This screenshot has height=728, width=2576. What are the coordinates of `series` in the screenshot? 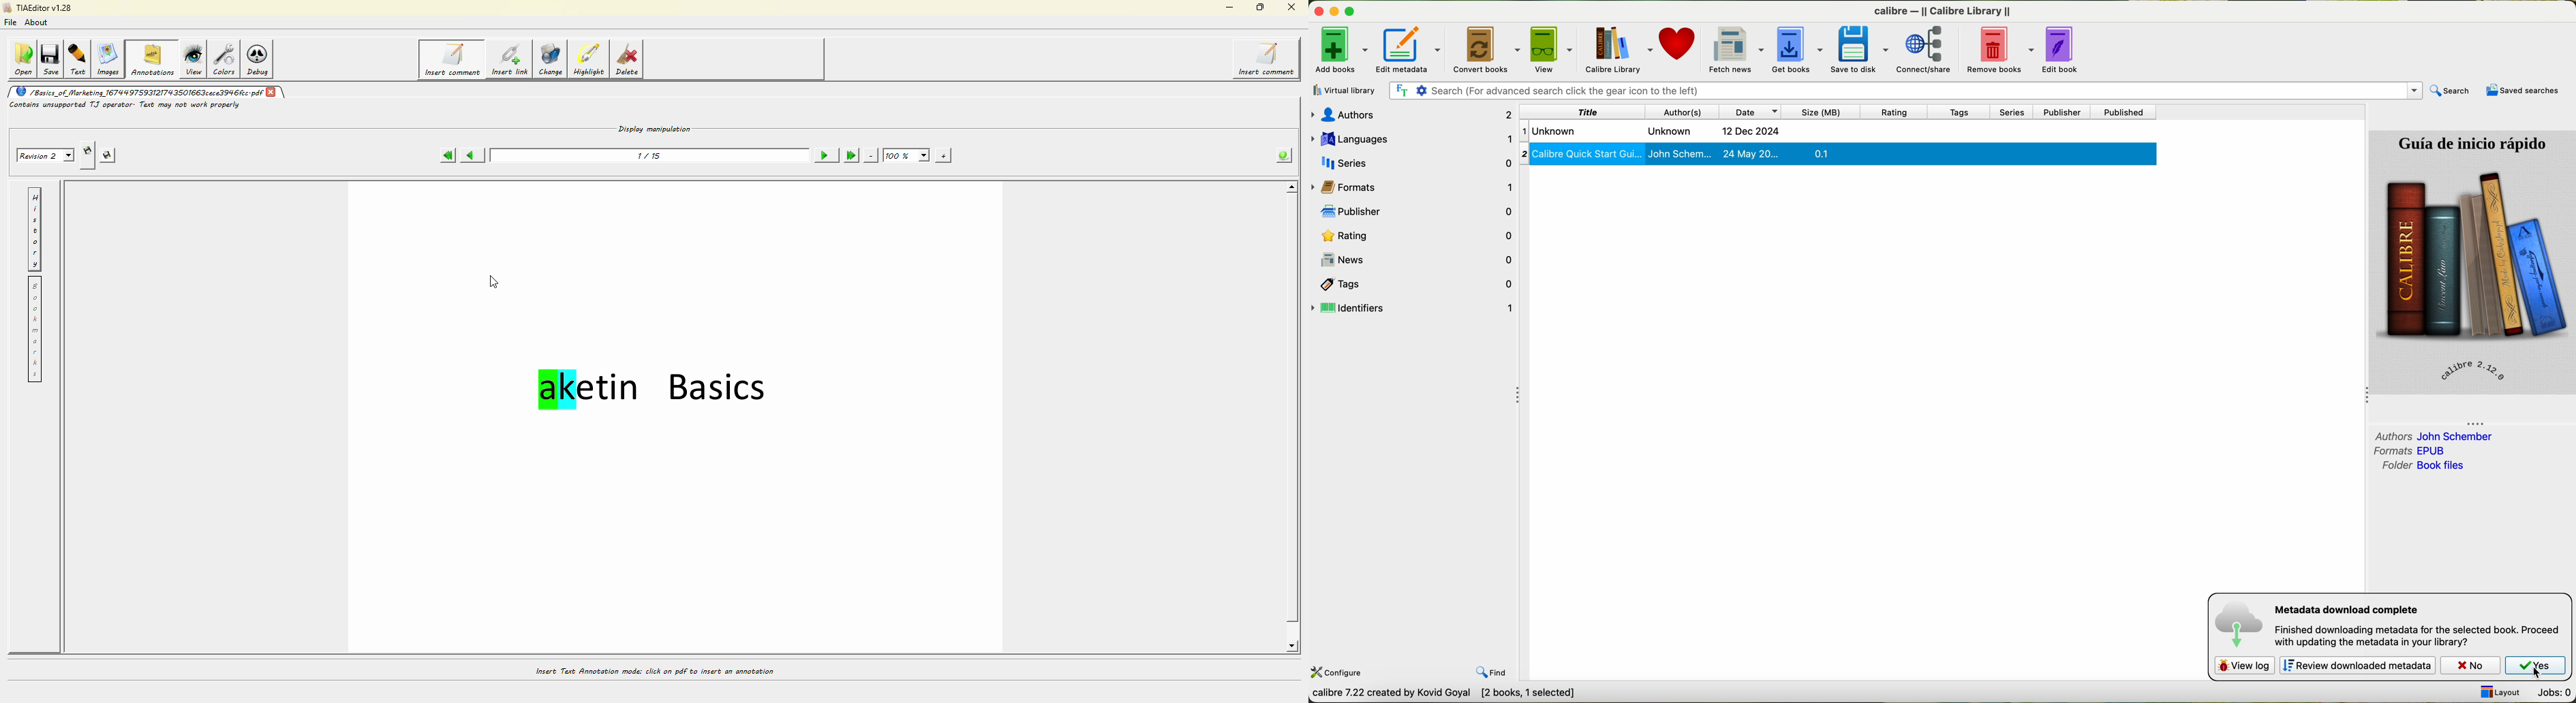 It's located at (1414, 162).